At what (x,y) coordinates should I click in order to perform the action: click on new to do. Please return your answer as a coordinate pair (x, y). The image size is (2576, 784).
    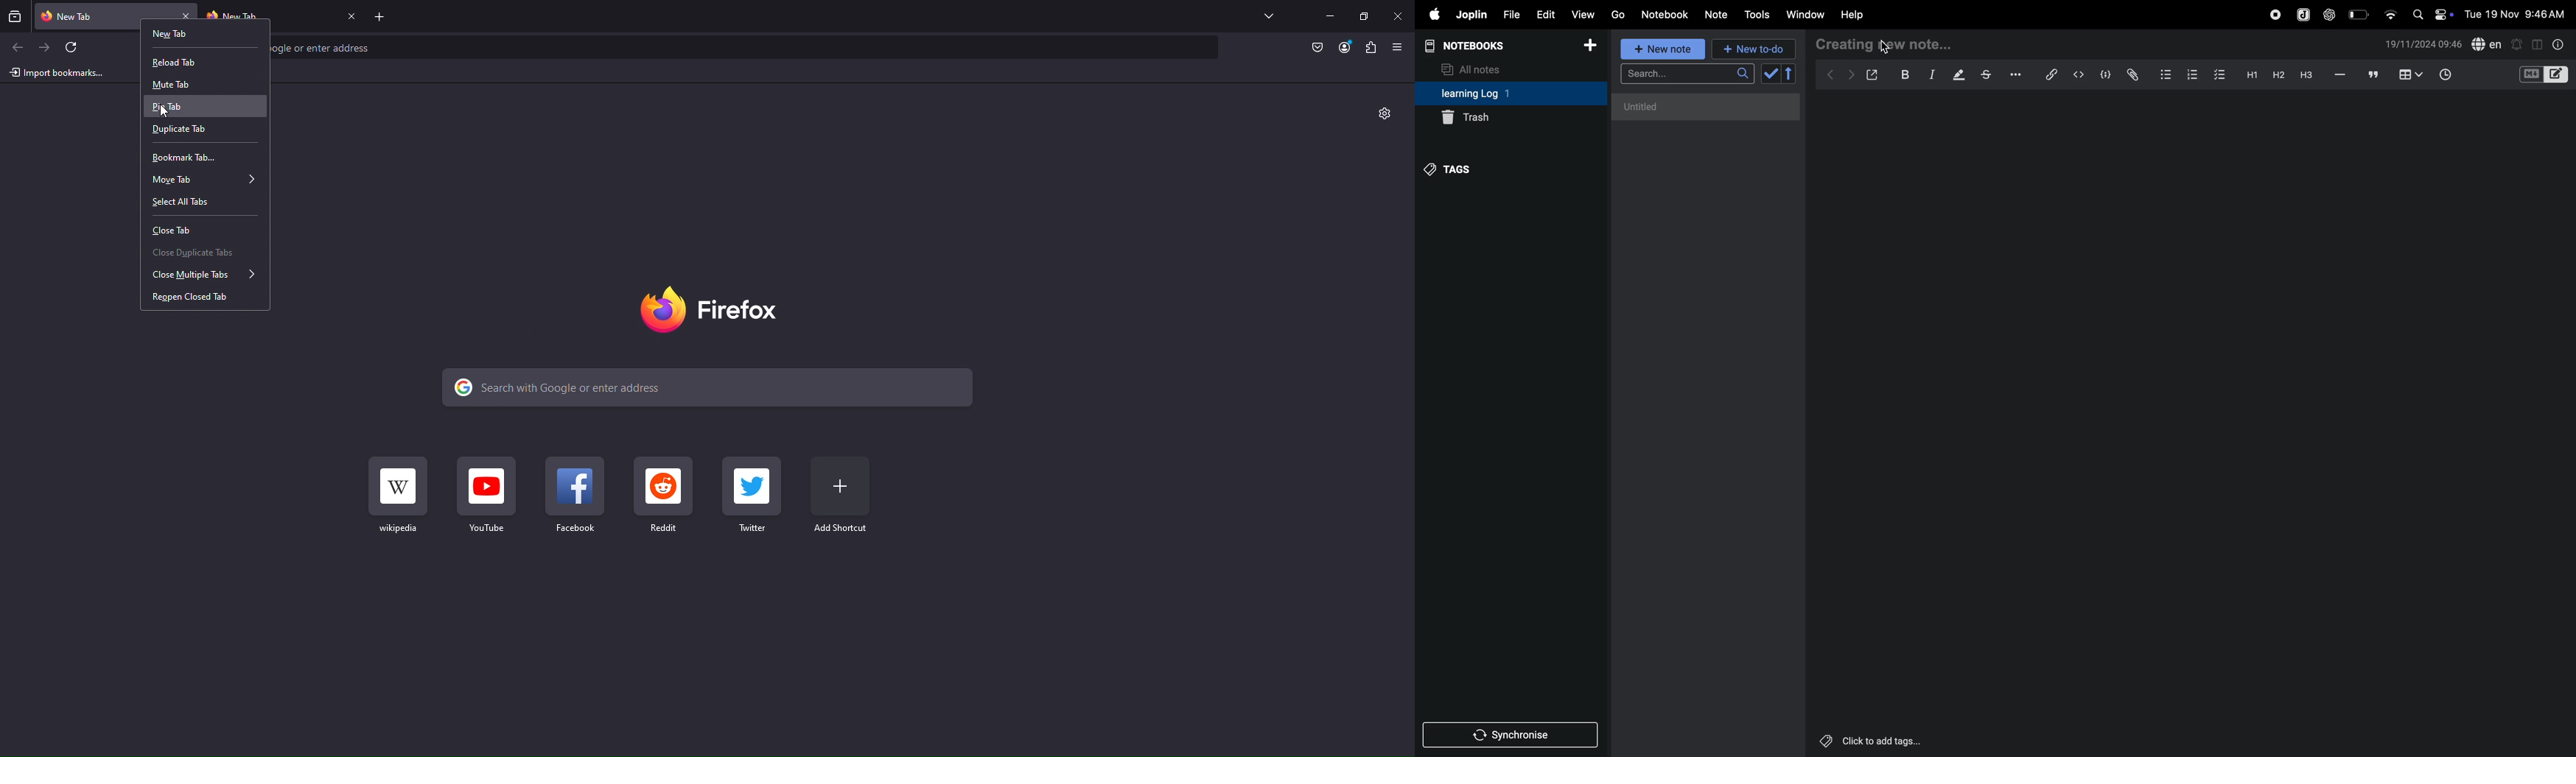
    Looking at the image, I should click on (1749, 47).